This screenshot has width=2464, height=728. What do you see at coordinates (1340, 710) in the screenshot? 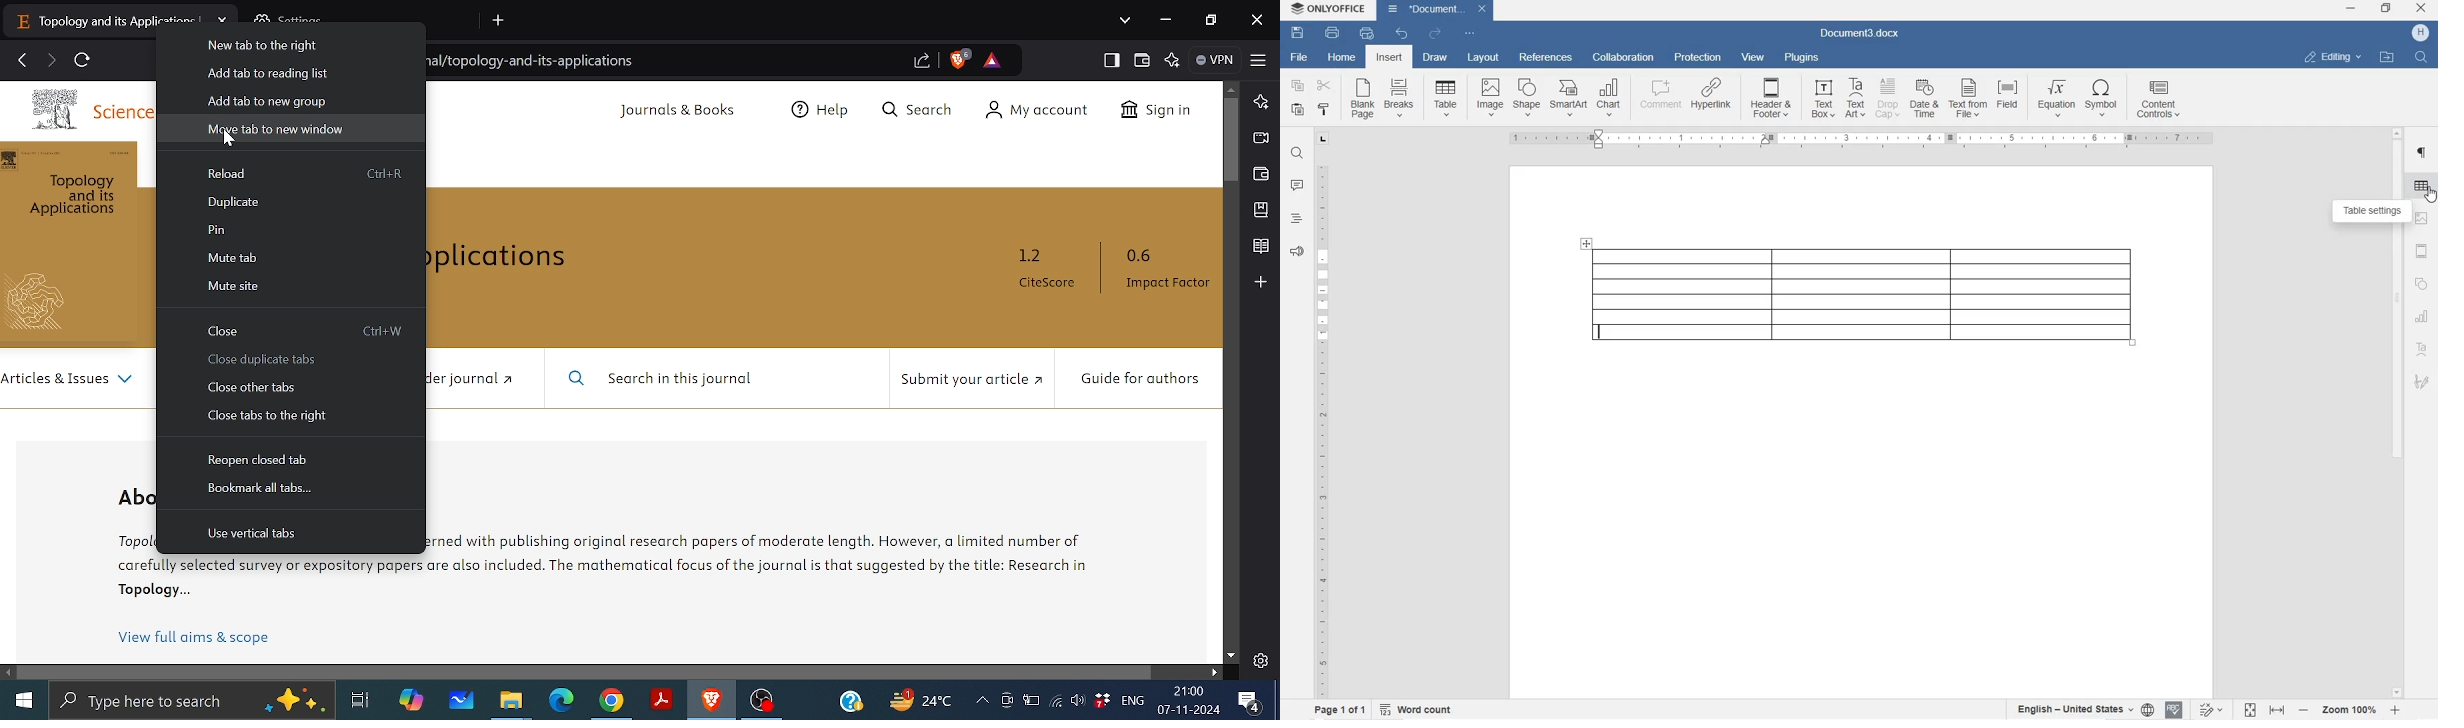
I see `PAGE 1 OF 1` at bounding box center [1340, 710].